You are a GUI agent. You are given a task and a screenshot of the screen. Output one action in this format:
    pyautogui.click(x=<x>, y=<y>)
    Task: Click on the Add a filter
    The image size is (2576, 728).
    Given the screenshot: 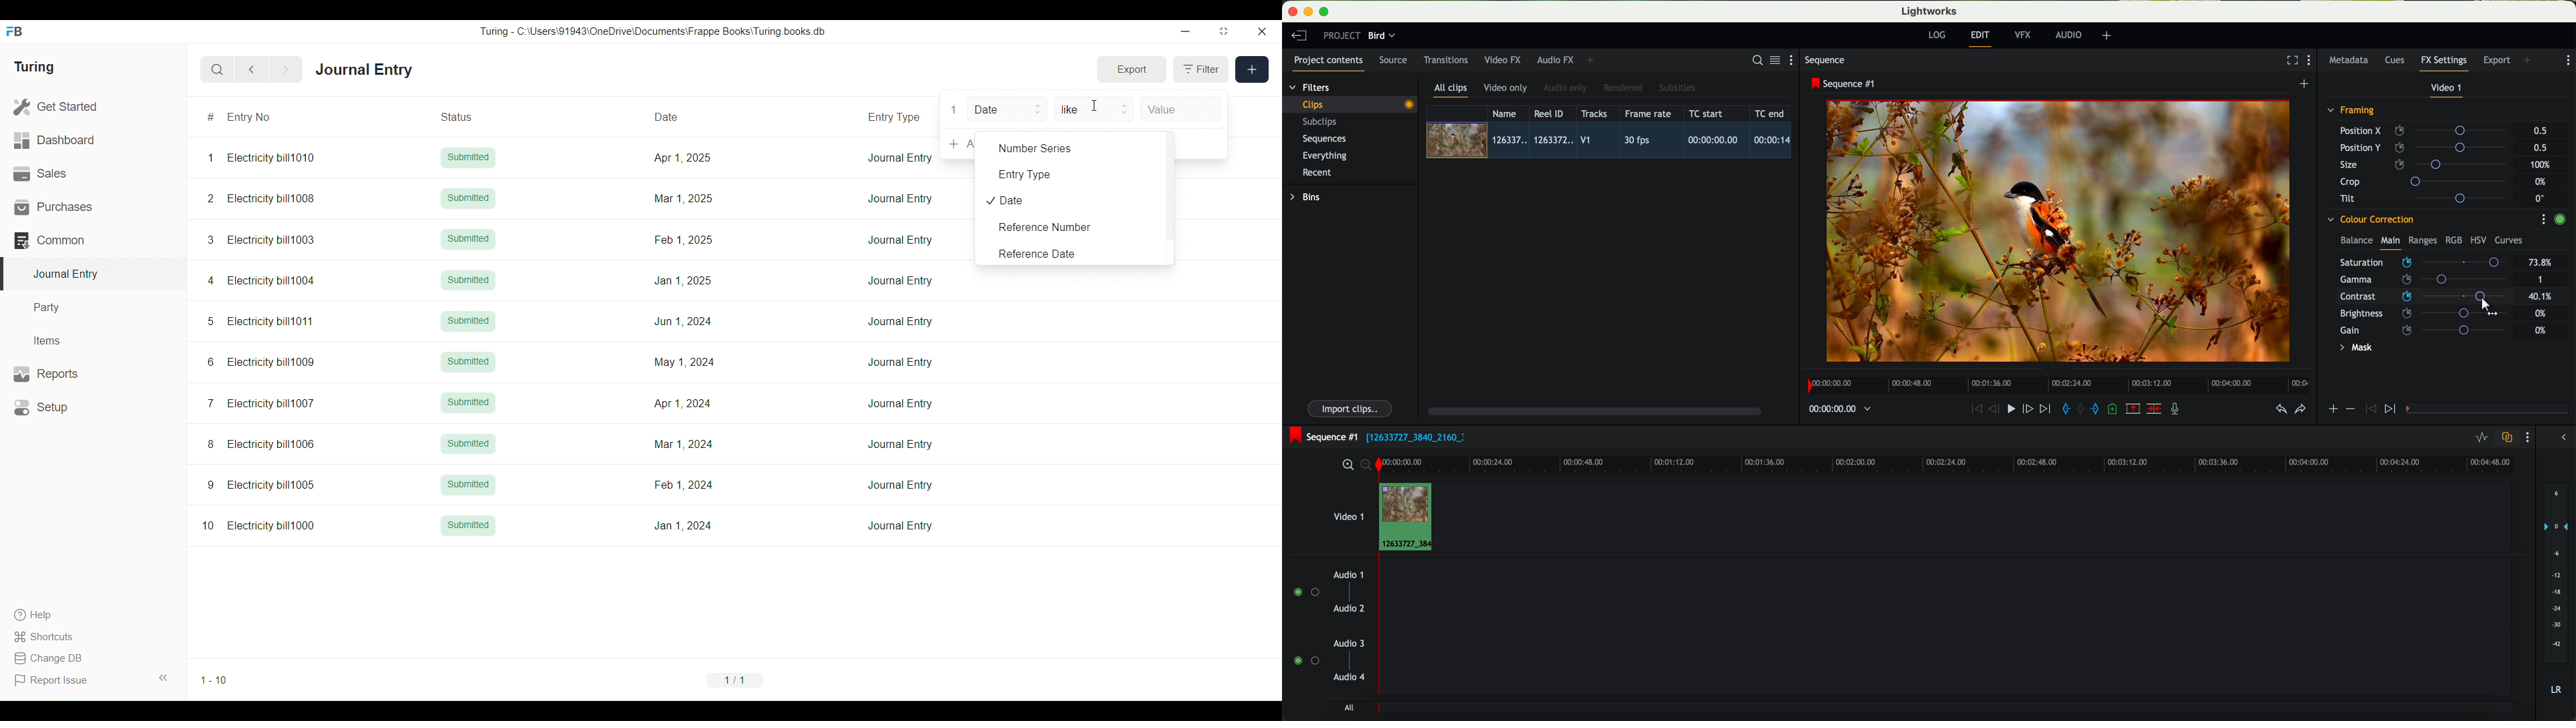 What is the action you would take?
    pyautogui.click(x=958, y=144)
    